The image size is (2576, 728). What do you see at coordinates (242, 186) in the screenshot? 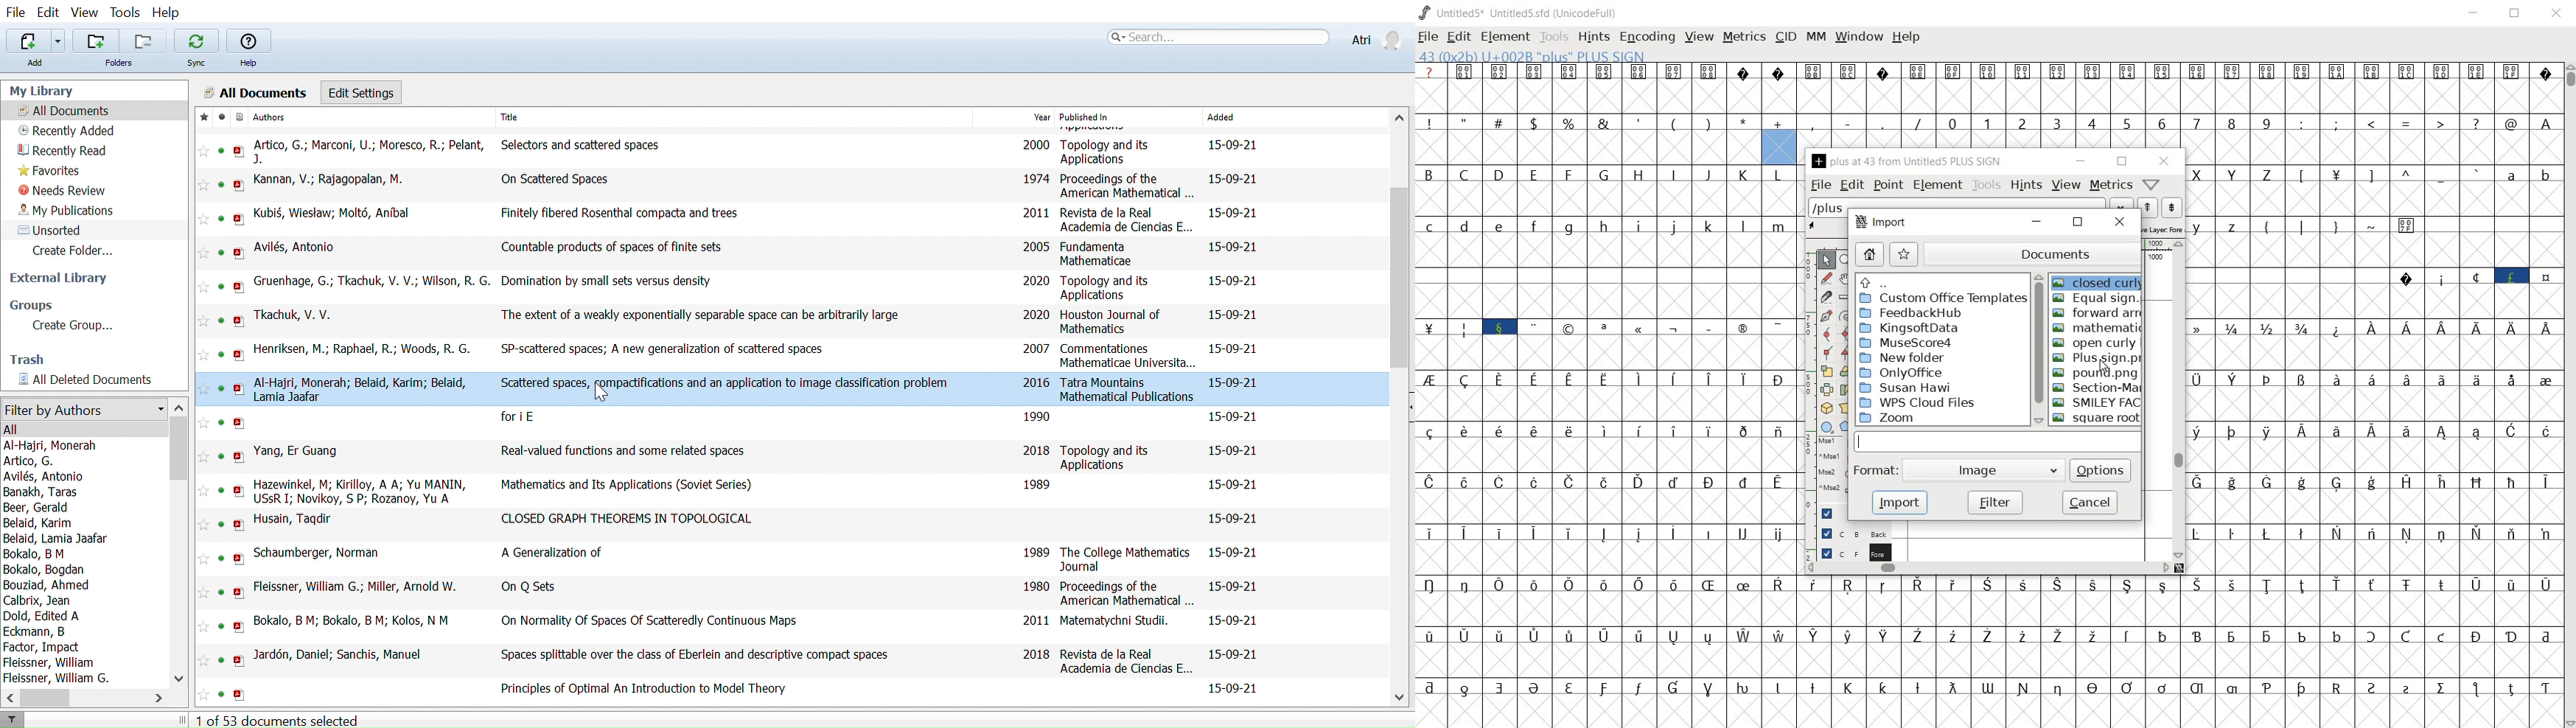
I see `Pdf document` at bounding box center [242, 186].